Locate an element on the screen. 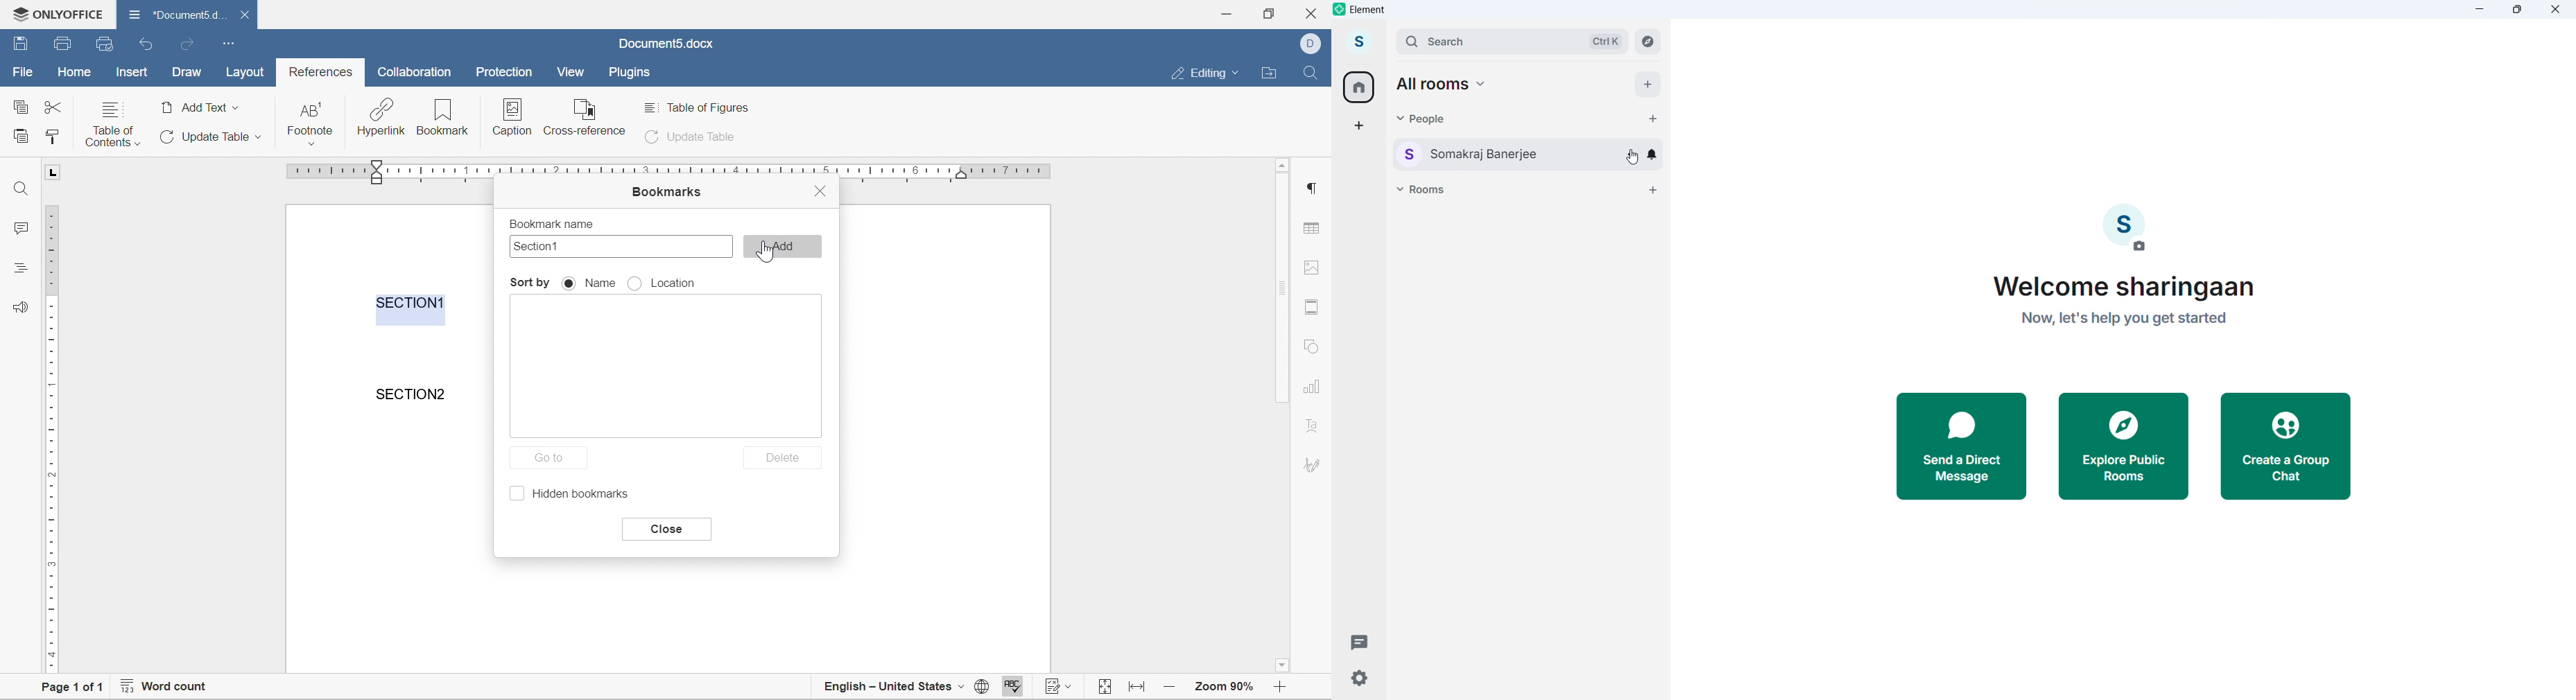  reference is located at coordinates (586, 116).